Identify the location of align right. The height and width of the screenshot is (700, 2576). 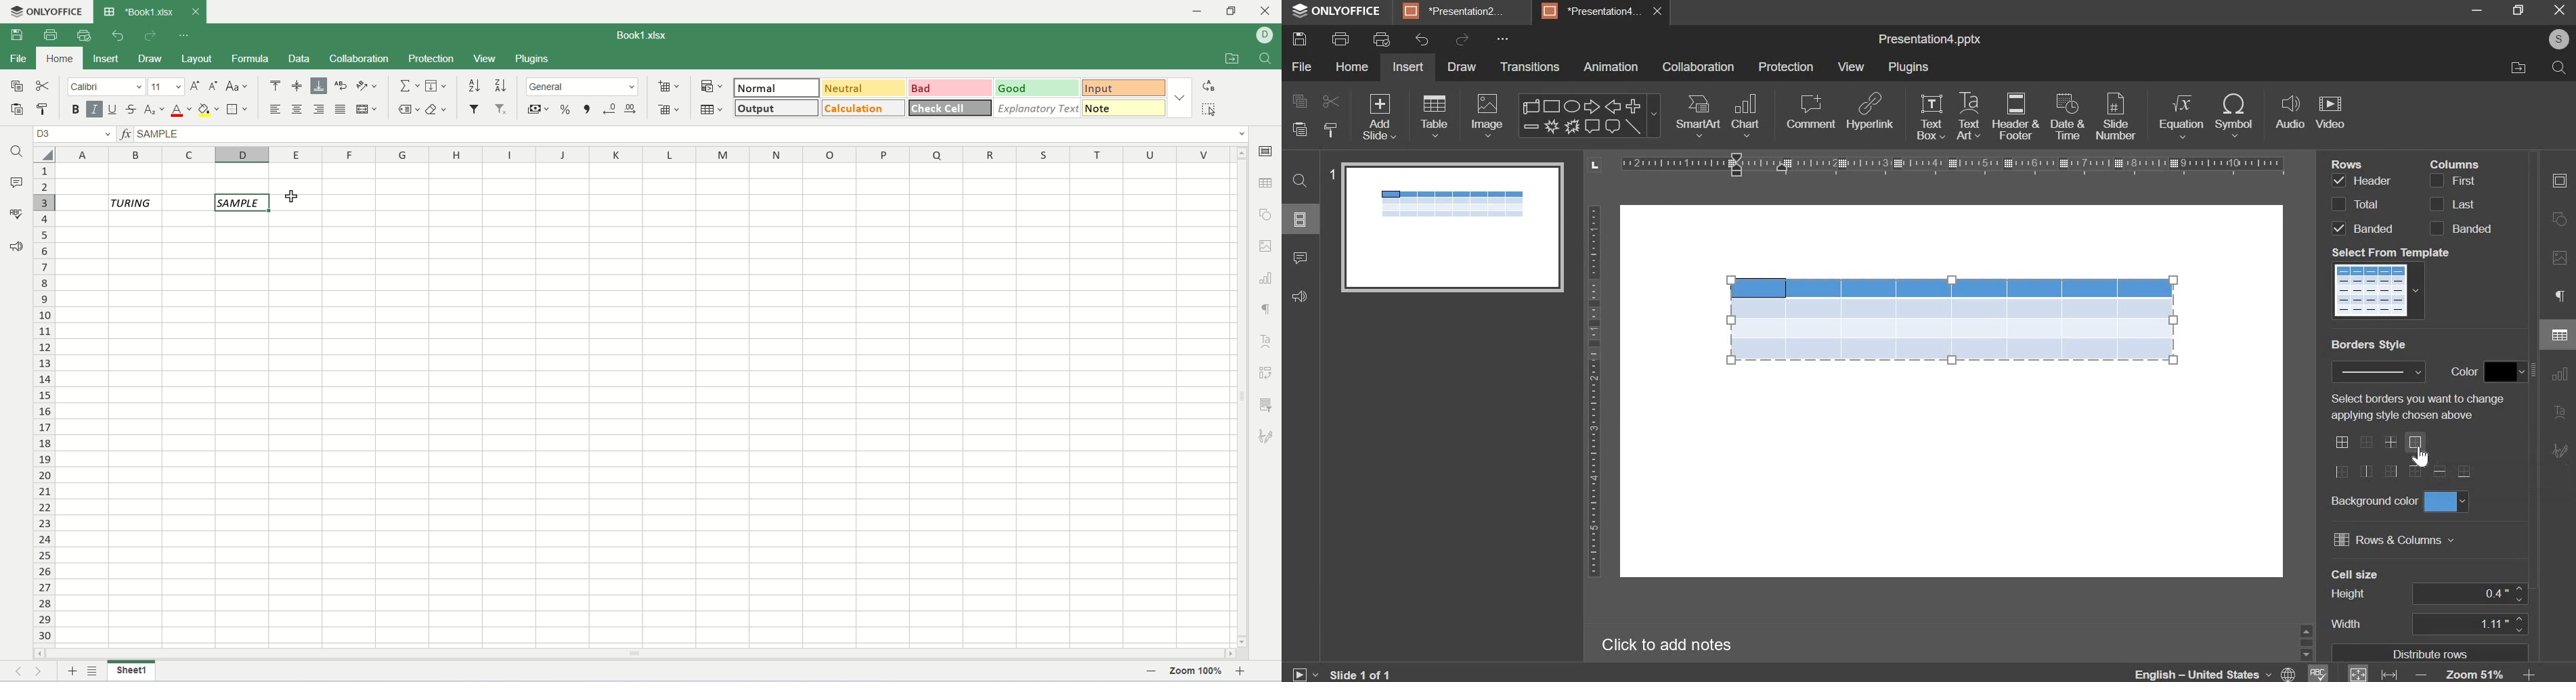
(320, 109).